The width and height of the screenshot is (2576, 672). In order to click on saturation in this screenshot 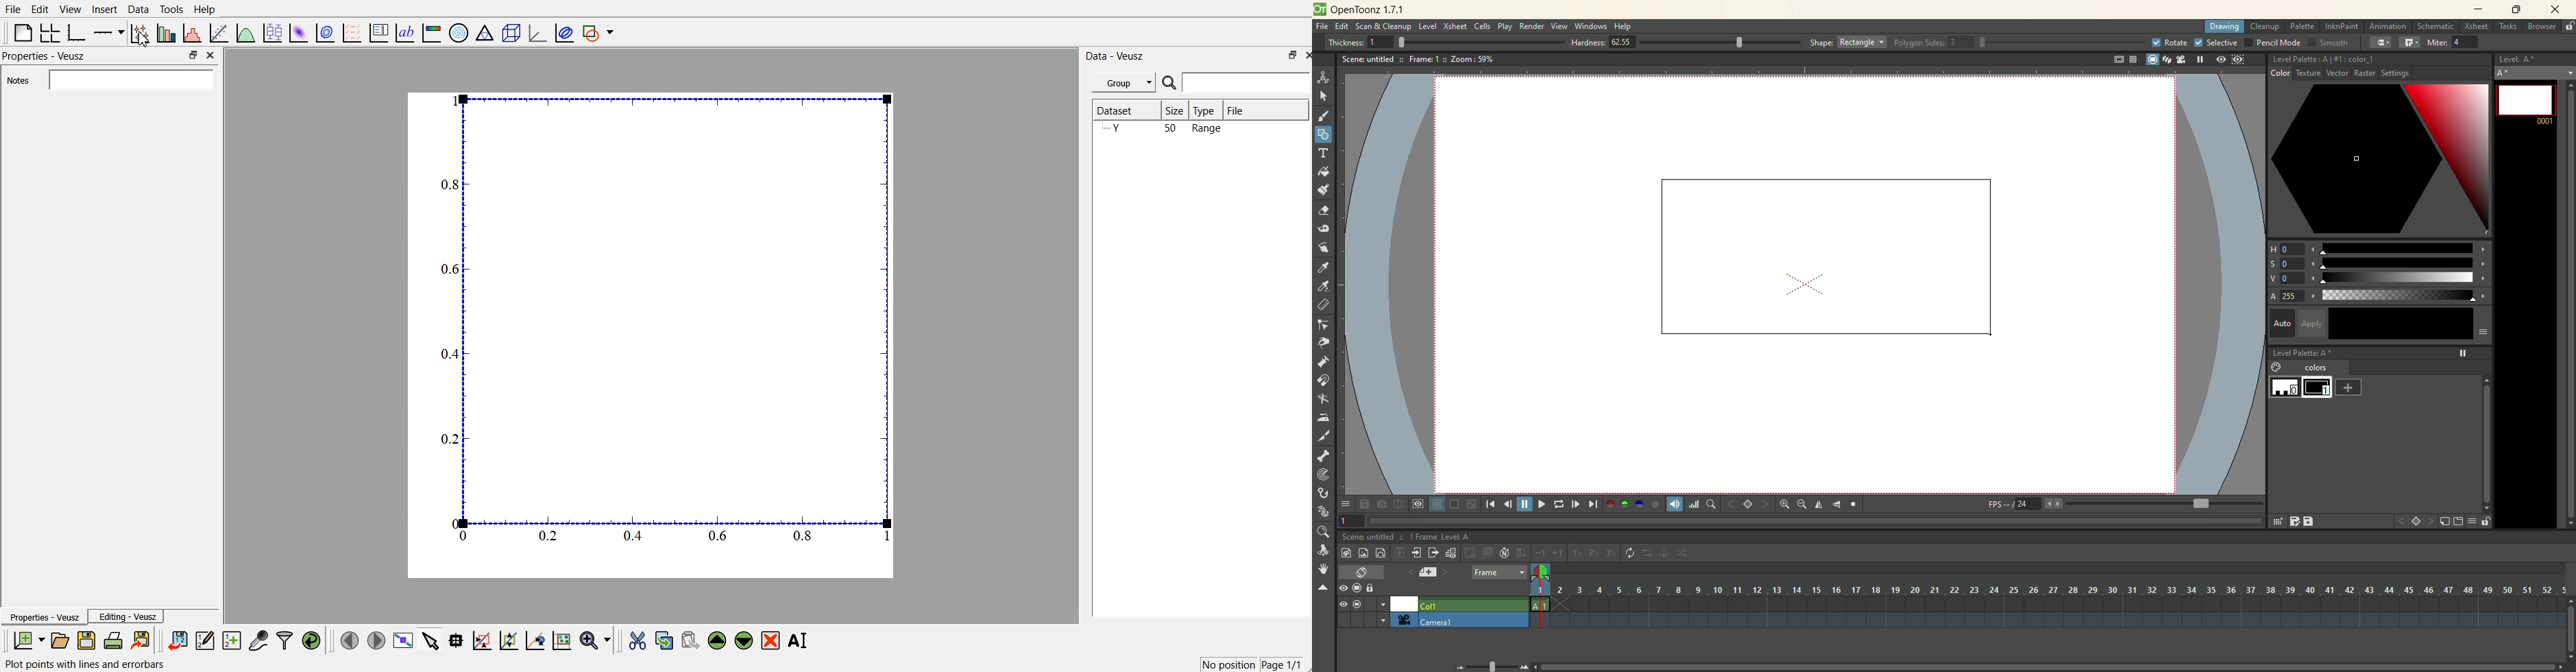, I will do `click(2379, 264)`.